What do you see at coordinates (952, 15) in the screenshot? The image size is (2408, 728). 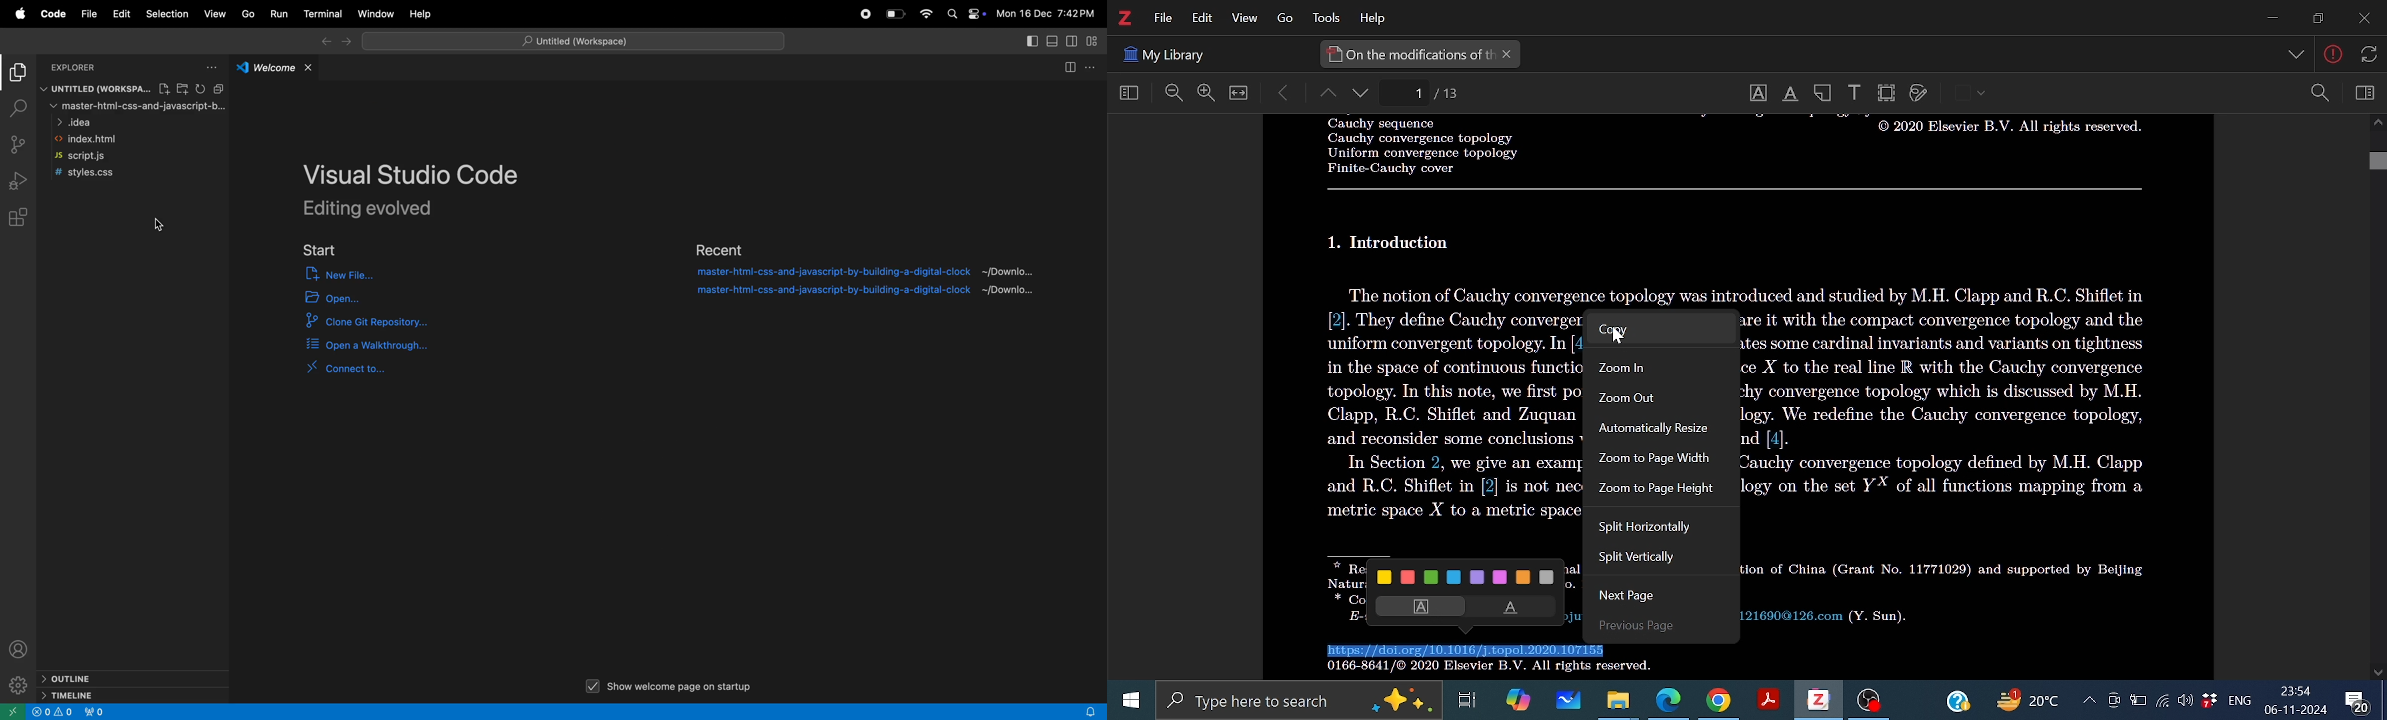 I see `spotlight search` at bounding box center [952, 15].